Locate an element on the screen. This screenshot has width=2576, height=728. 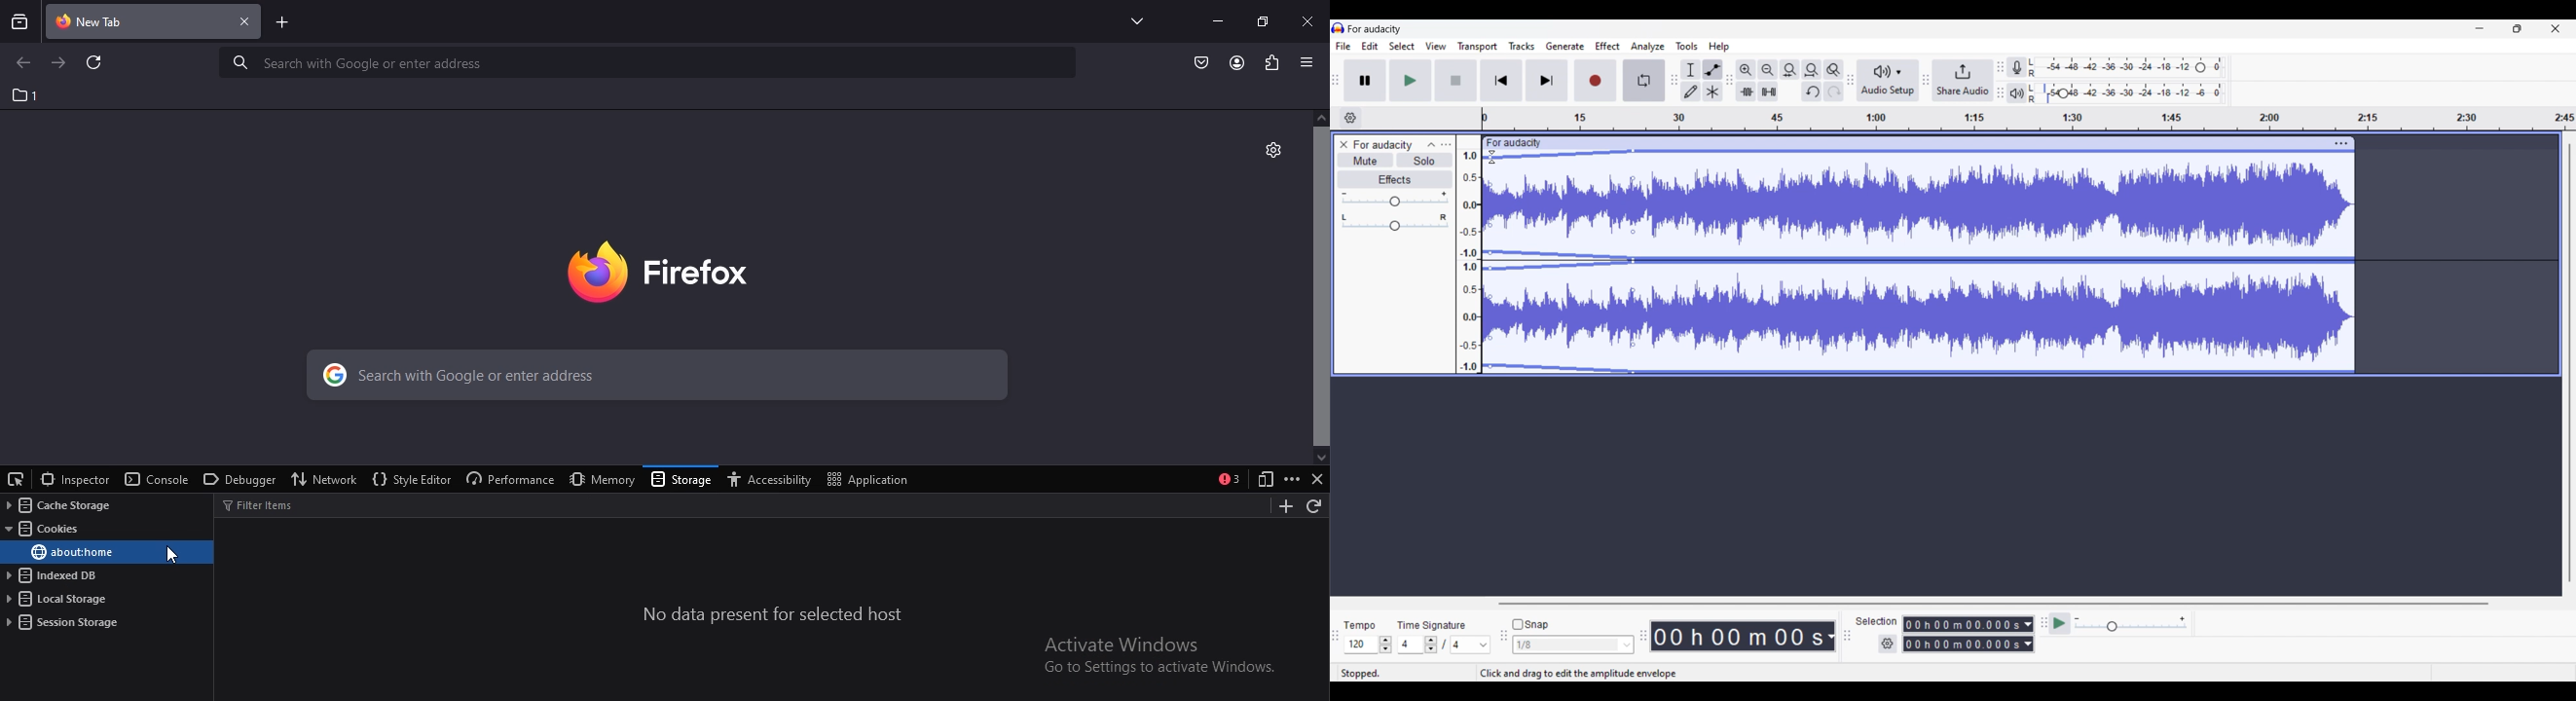
save to pocket is located at coordinates (1202, 61).